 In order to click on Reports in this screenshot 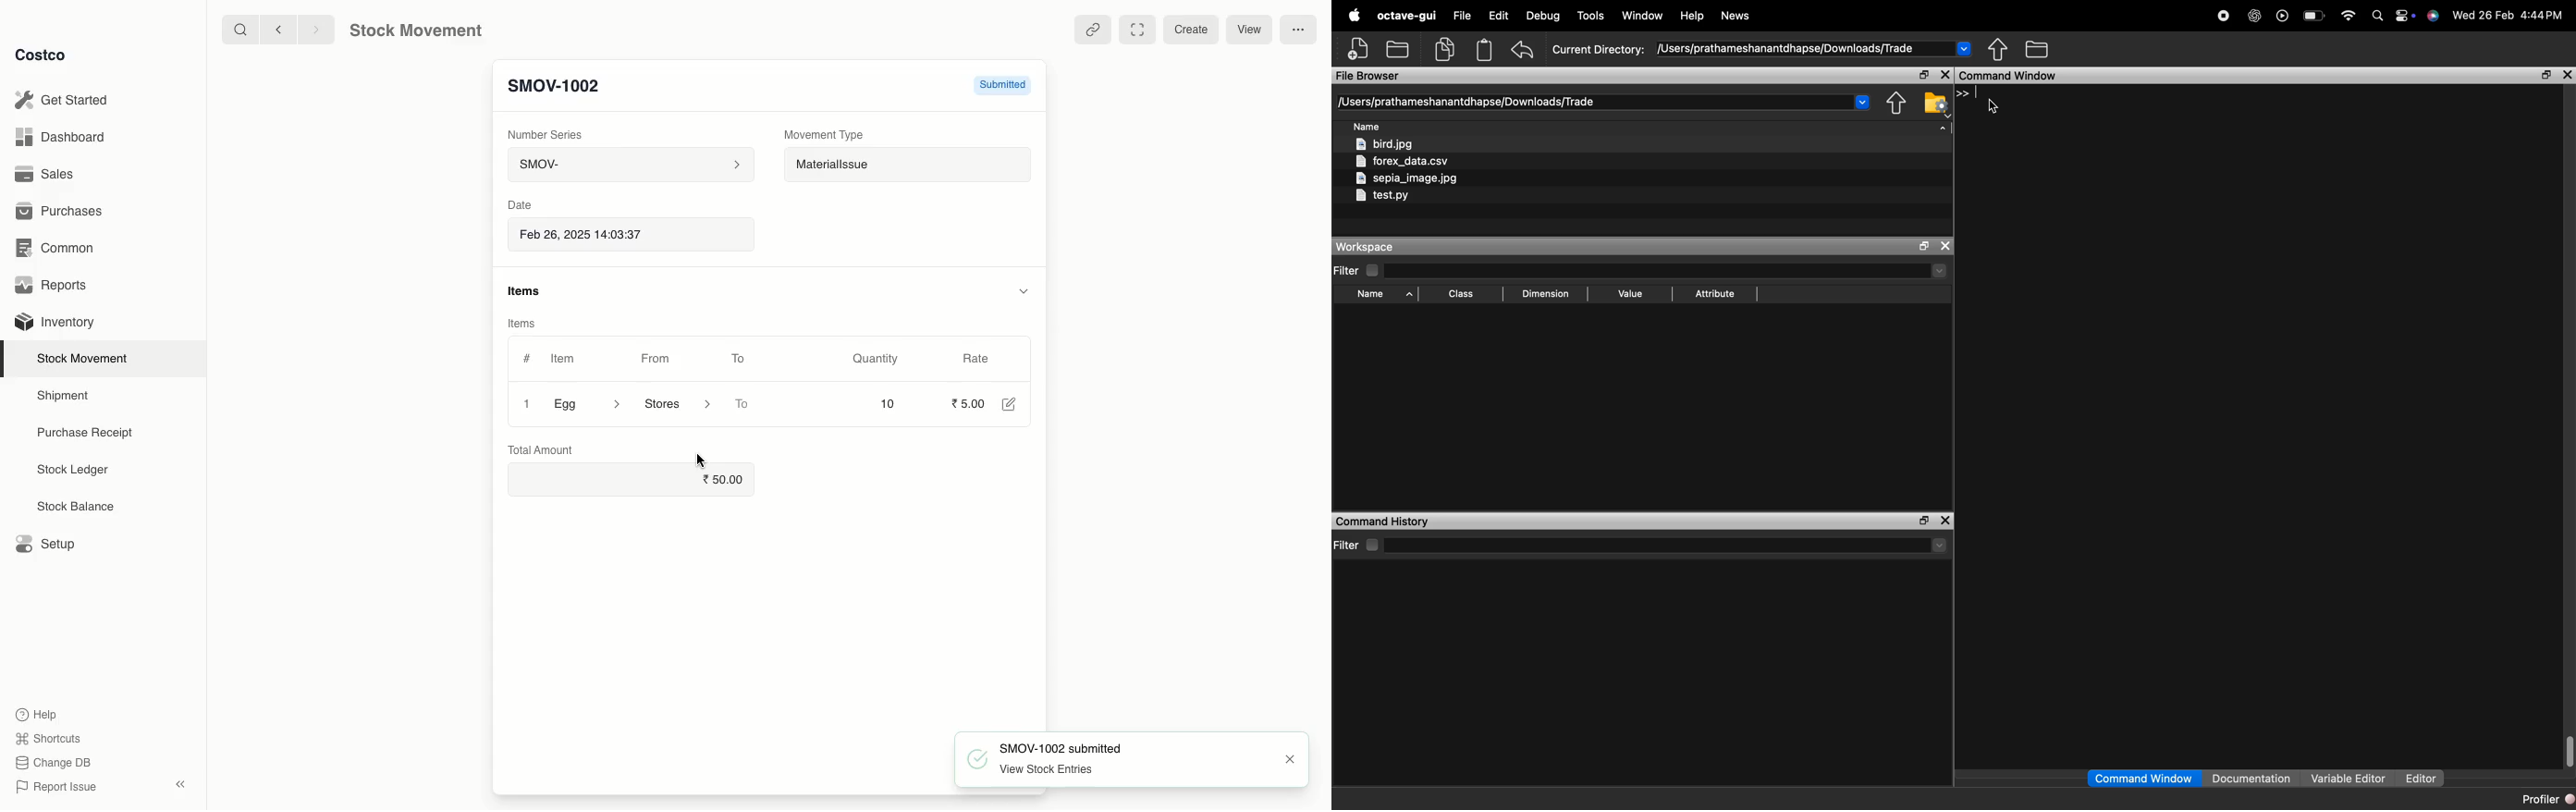, I will do `click(55, 285)`.